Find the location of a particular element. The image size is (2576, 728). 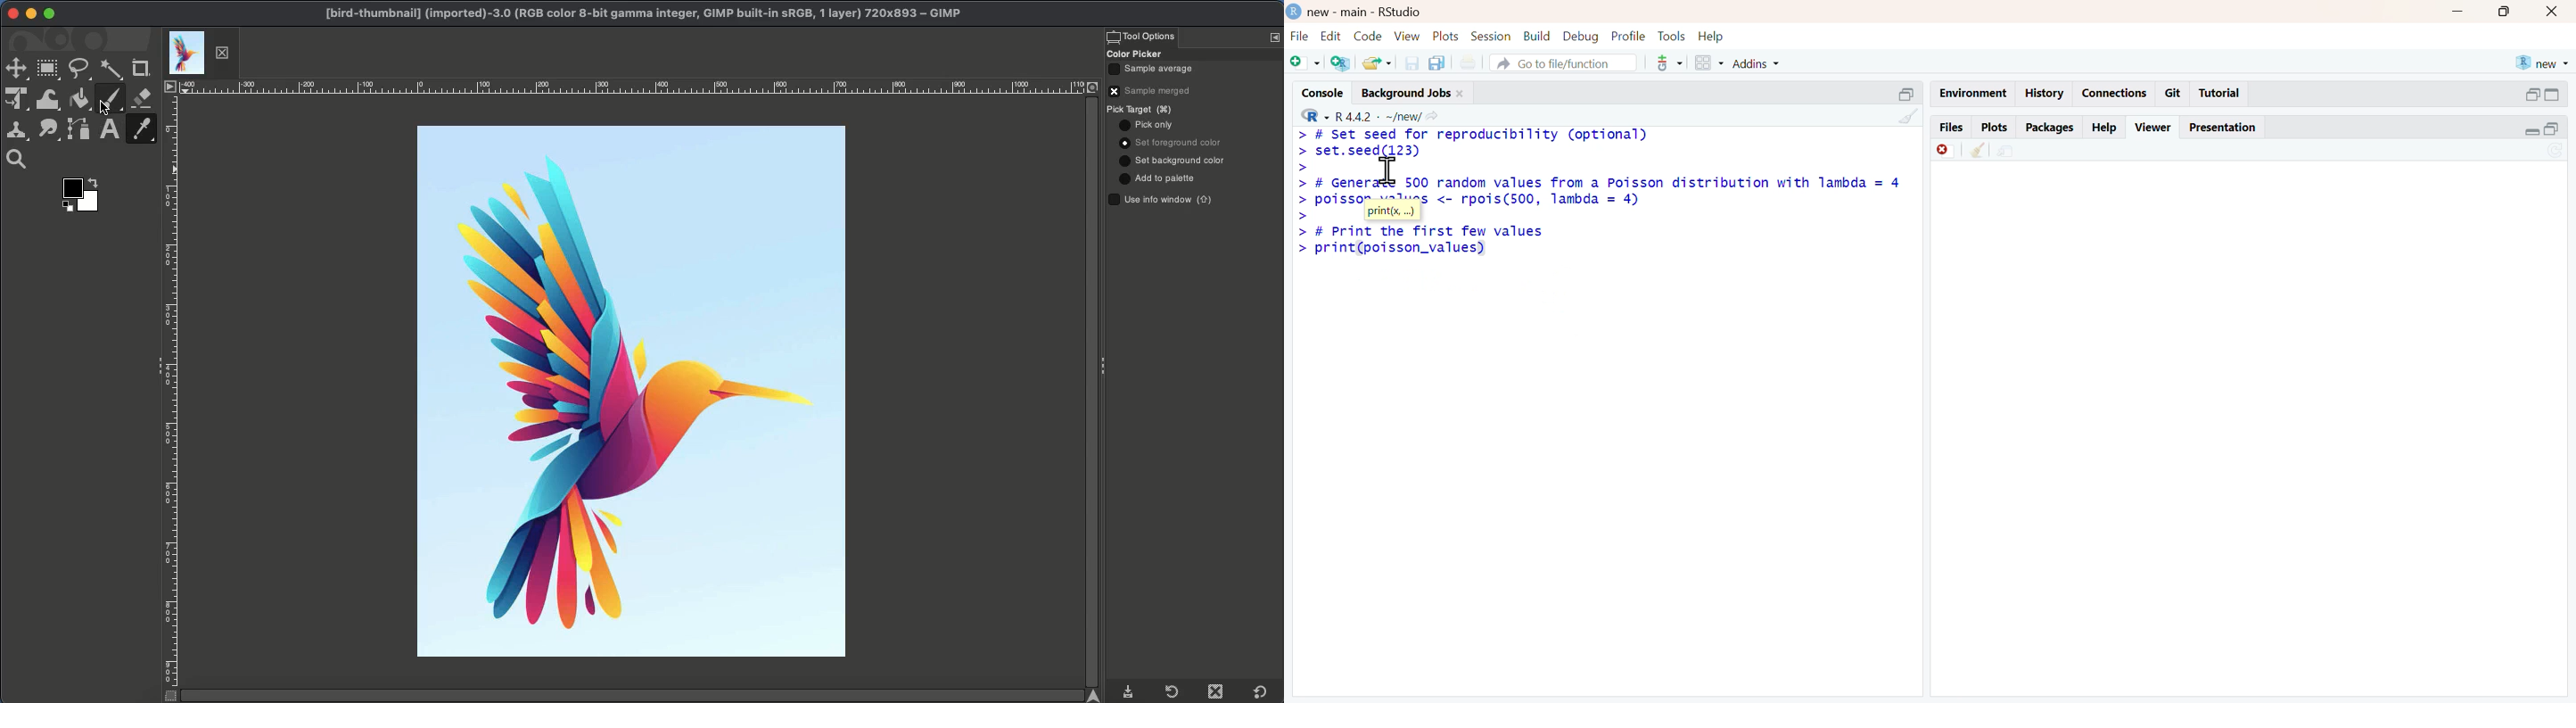

tools is located at coordinates (1670, 63).